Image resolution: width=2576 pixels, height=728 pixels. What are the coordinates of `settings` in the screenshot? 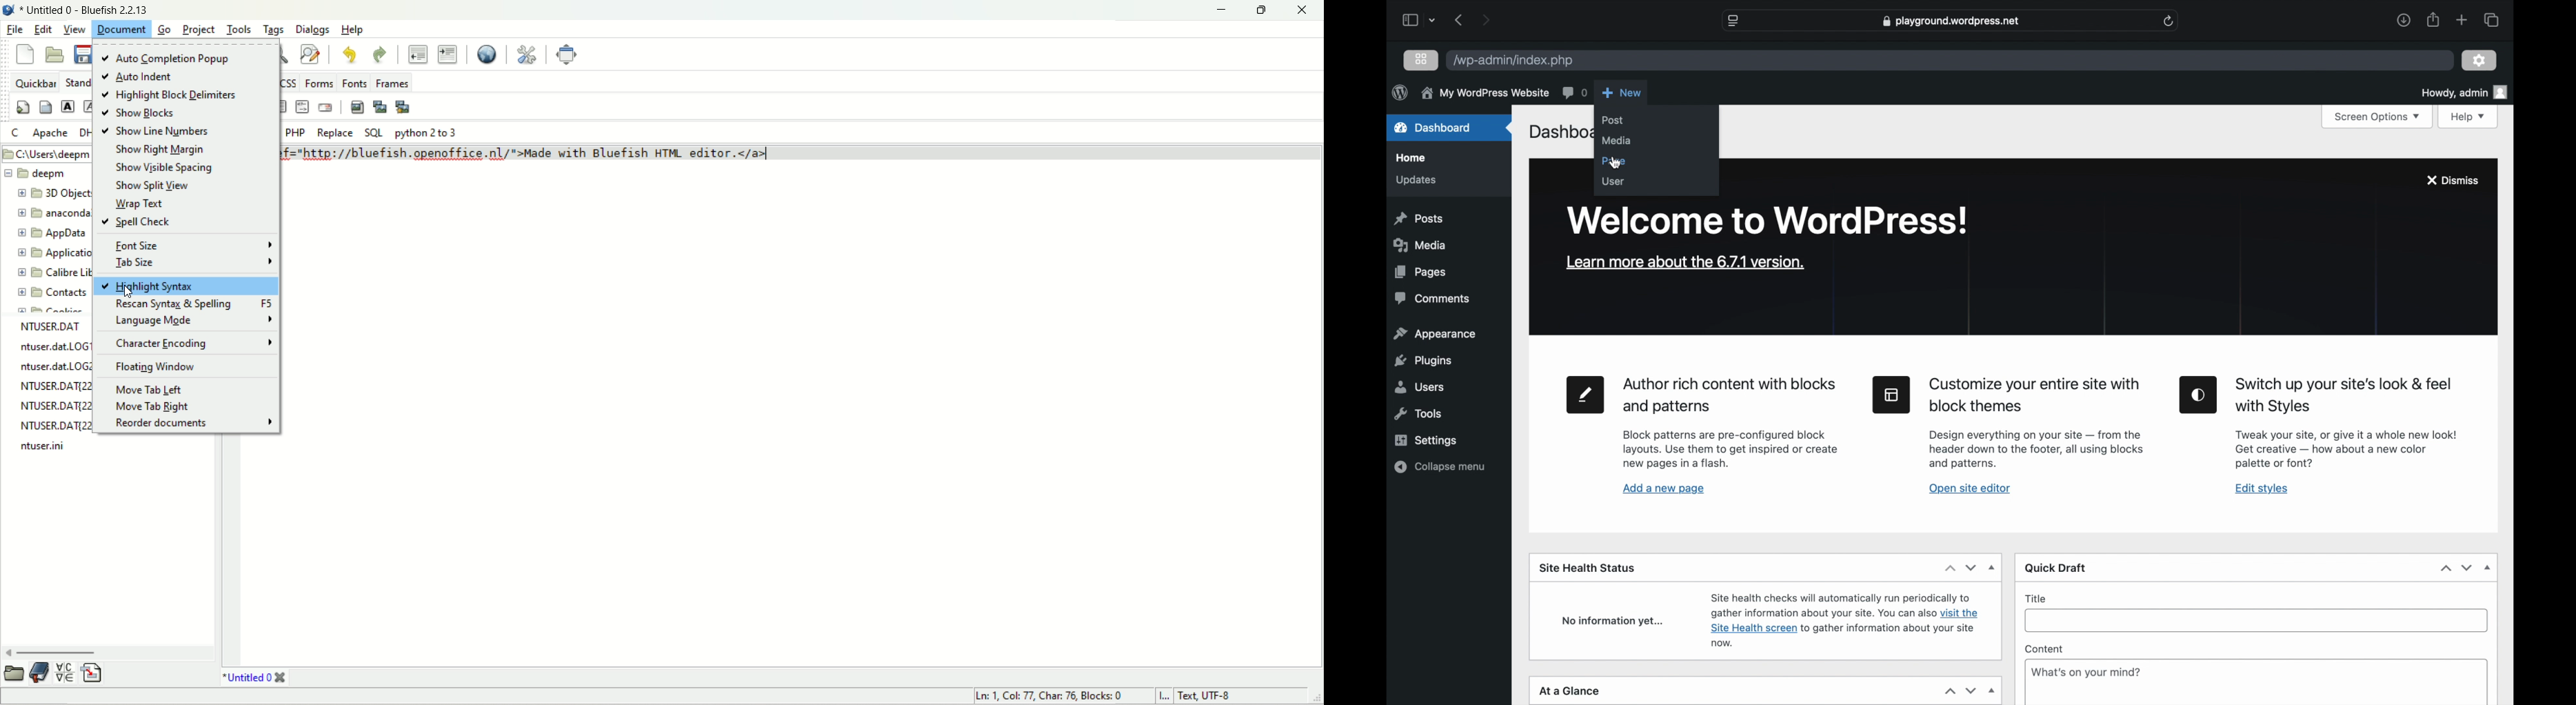 It's located at (2480, 61).